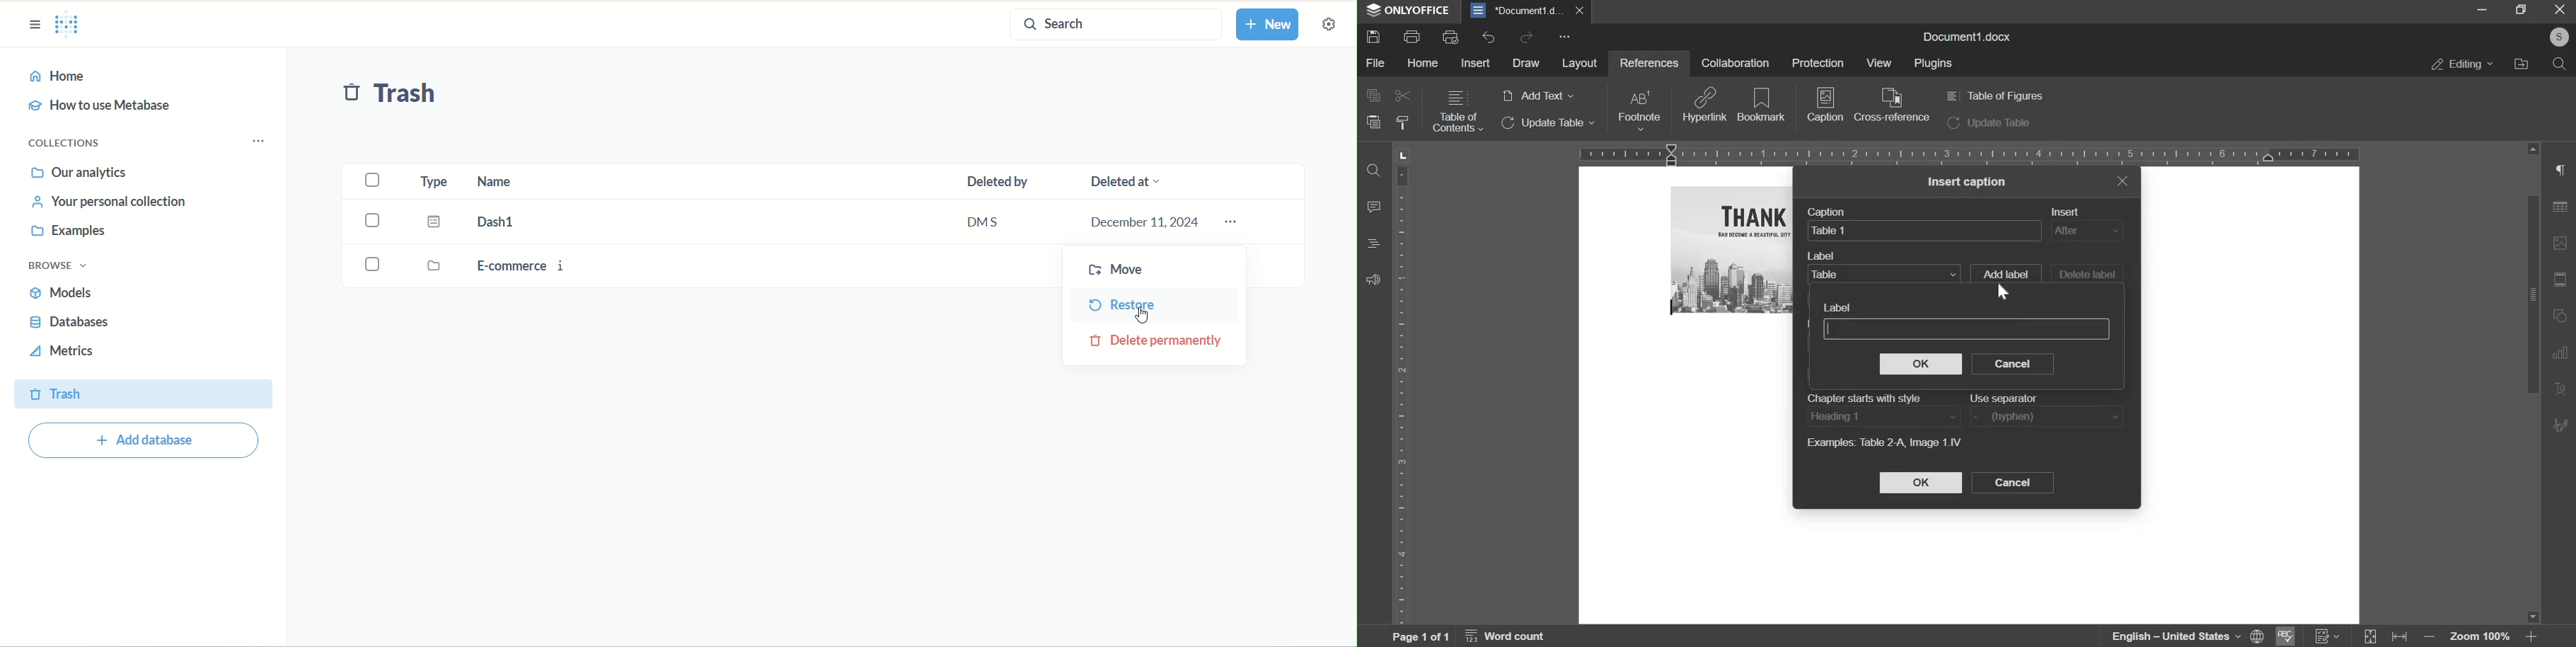 The width and height of the screenshot is (2576, 672). What do you see at coordinates (1733, 249) in the screenshot?
I see `image` at bounding box center [1733, 249].